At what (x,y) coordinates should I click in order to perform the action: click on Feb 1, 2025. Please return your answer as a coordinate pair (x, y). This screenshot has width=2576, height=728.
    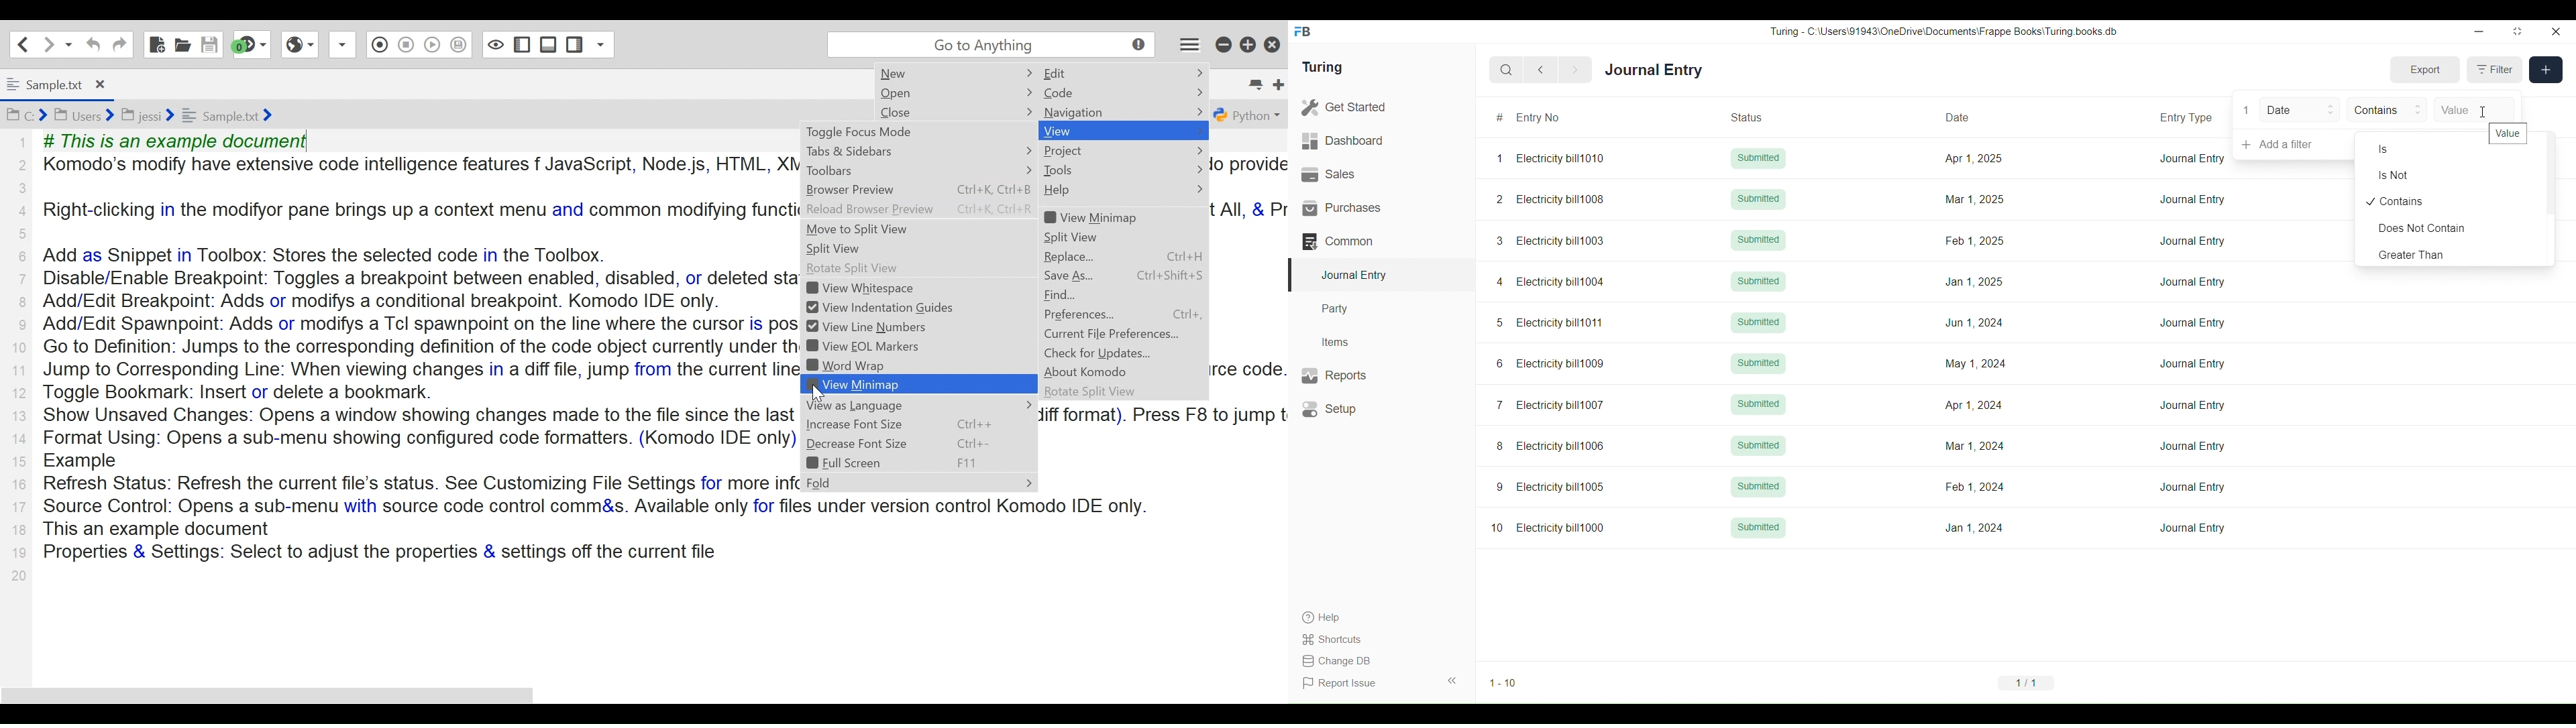
    Looking at the image, I should click on (1976, 240).